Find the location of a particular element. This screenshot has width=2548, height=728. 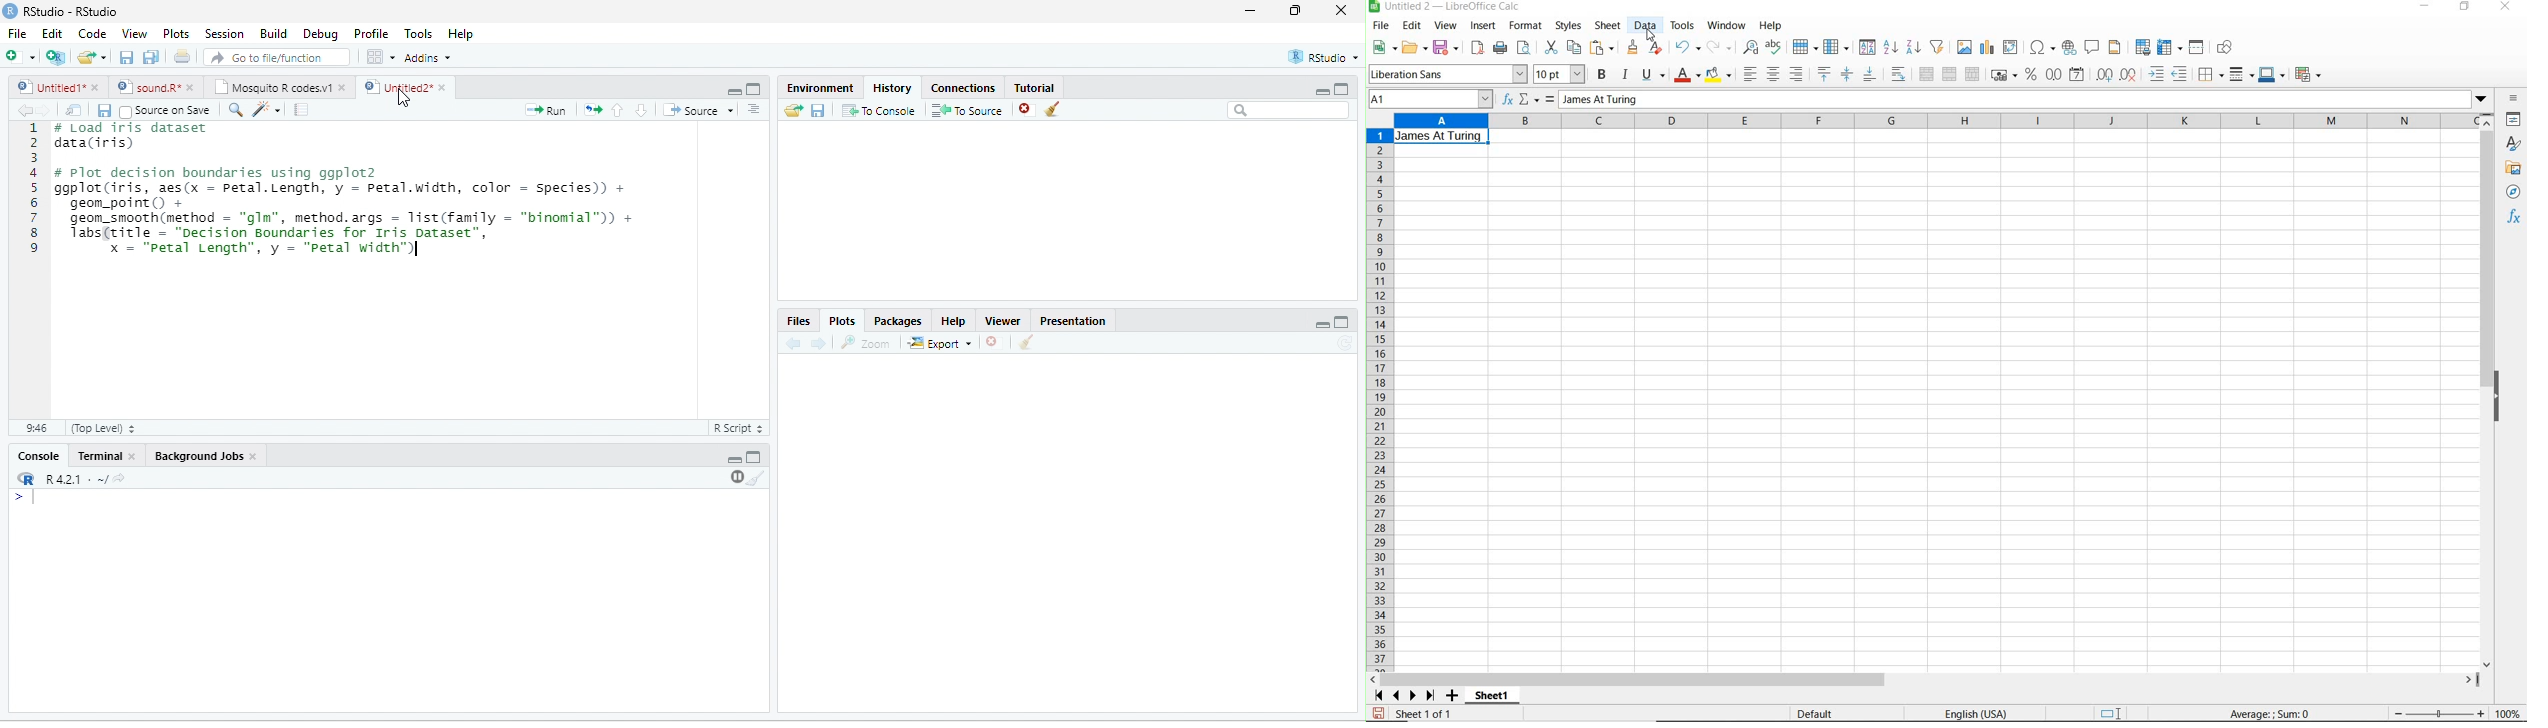

Help is located at coordinates (954, 321).